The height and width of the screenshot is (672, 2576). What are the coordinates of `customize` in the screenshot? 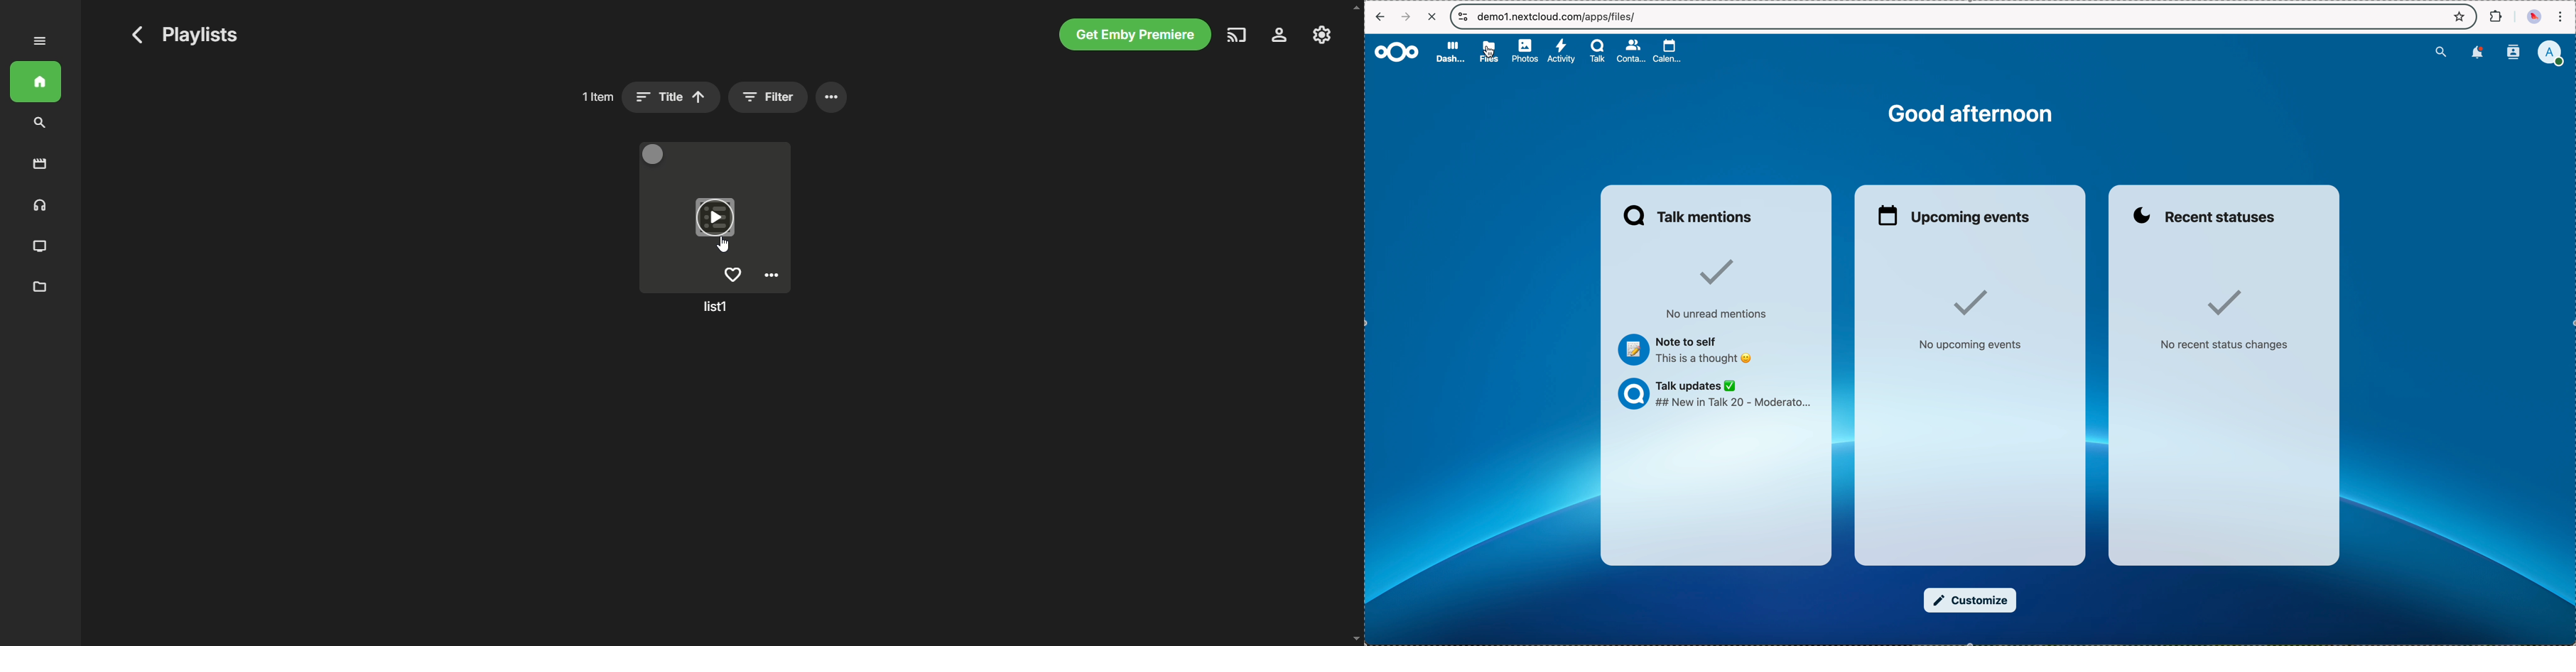 It's located at (1972, 600).